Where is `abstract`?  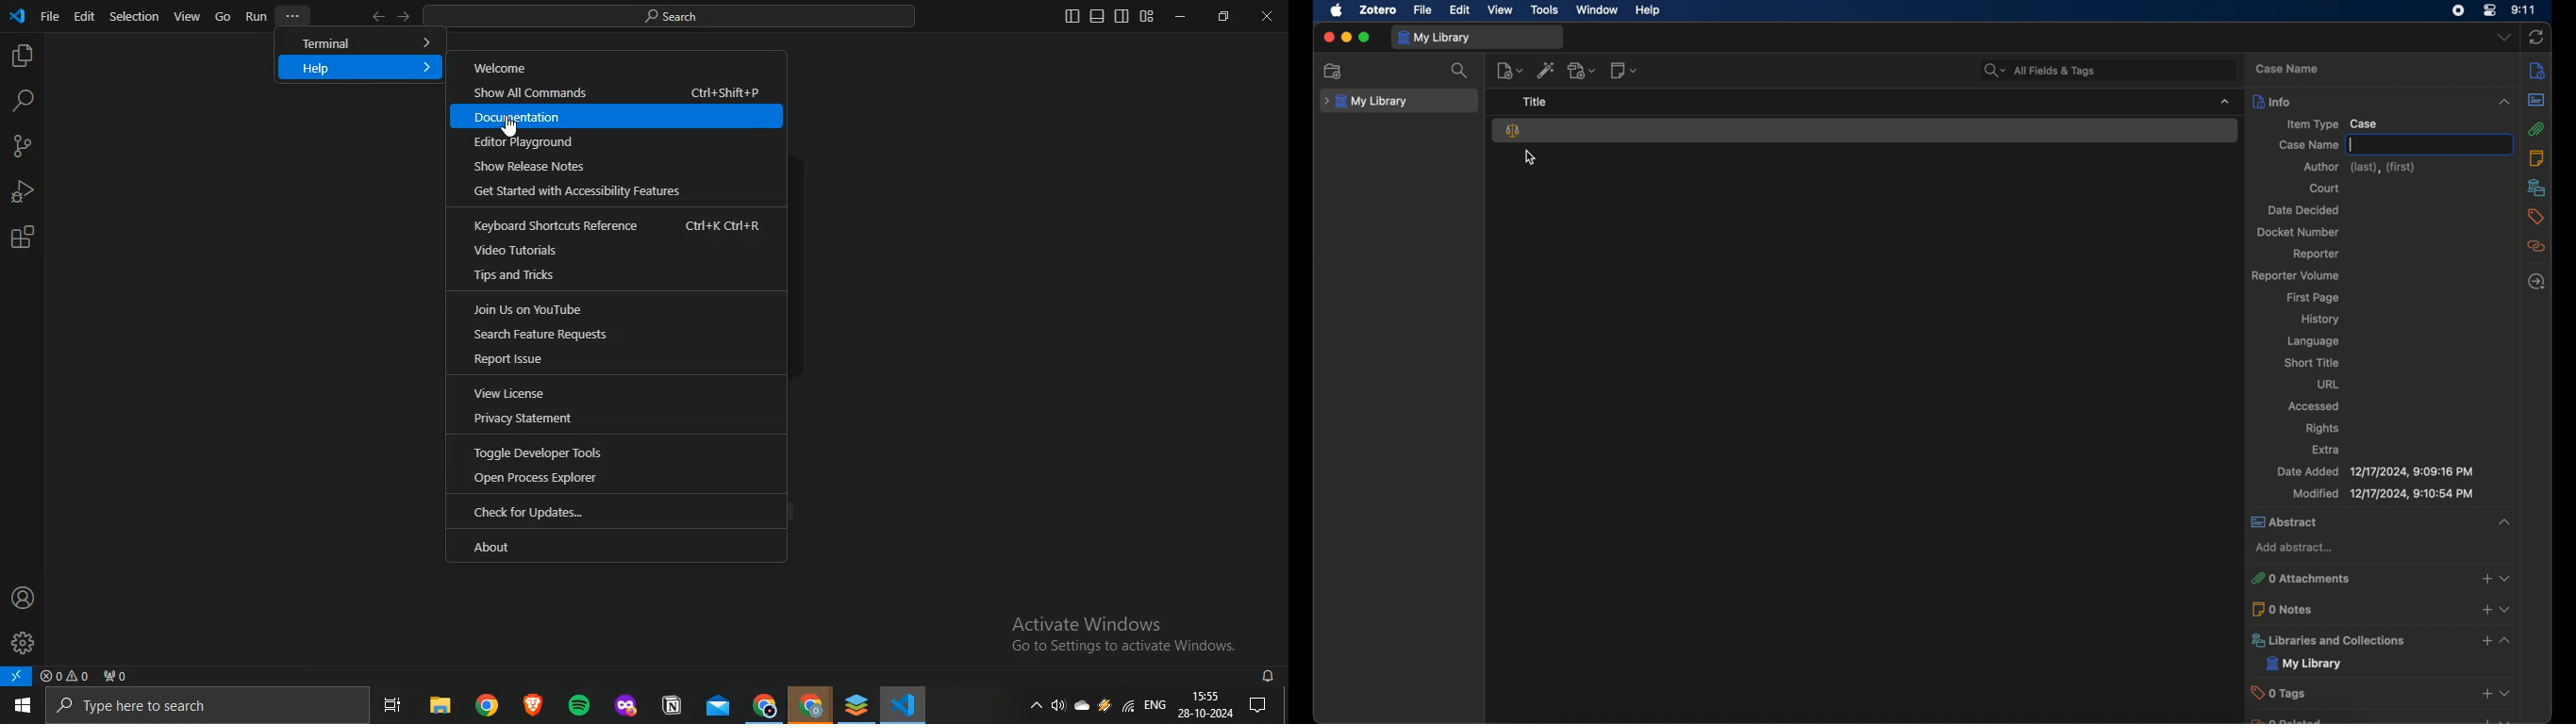
abstract is located at coordinates (2537, 100).